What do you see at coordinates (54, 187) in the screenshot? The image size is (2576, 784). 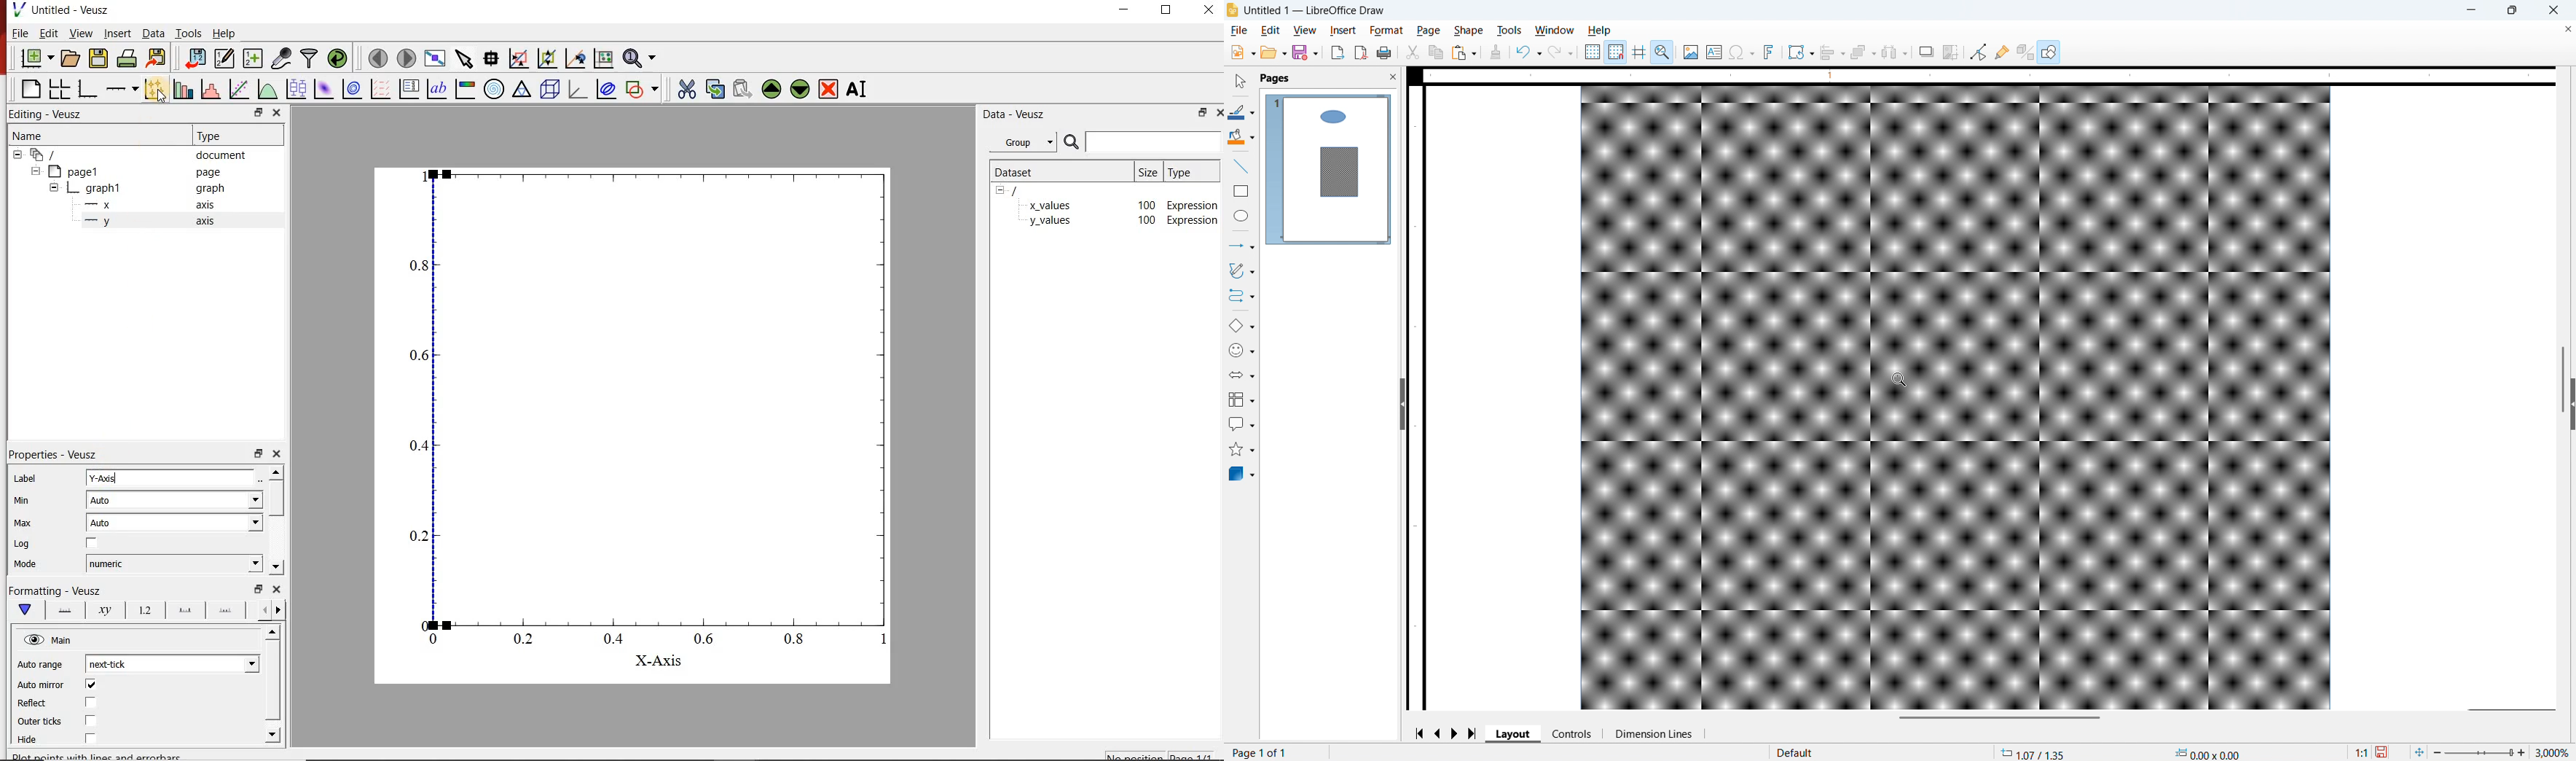 I see `hide` at bounding box center [54, 187].